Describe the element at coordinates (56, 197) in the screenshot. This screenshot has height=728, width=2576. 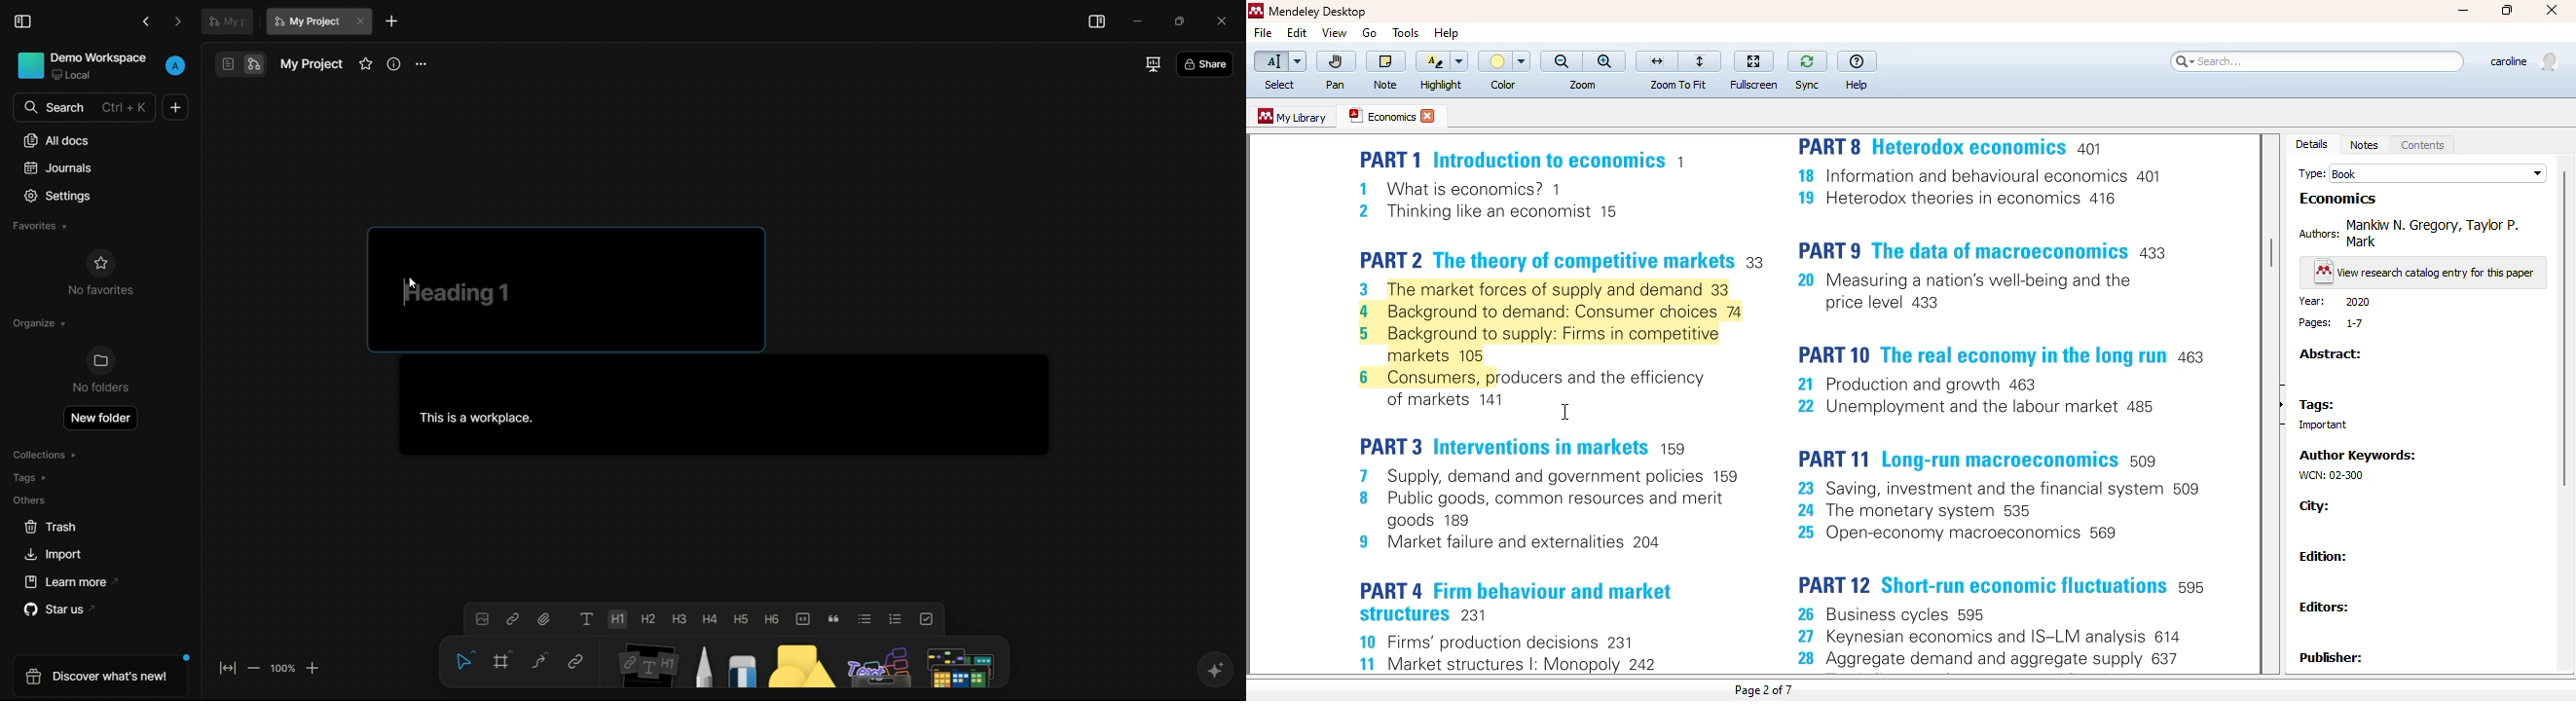
I see `settings` at that location.